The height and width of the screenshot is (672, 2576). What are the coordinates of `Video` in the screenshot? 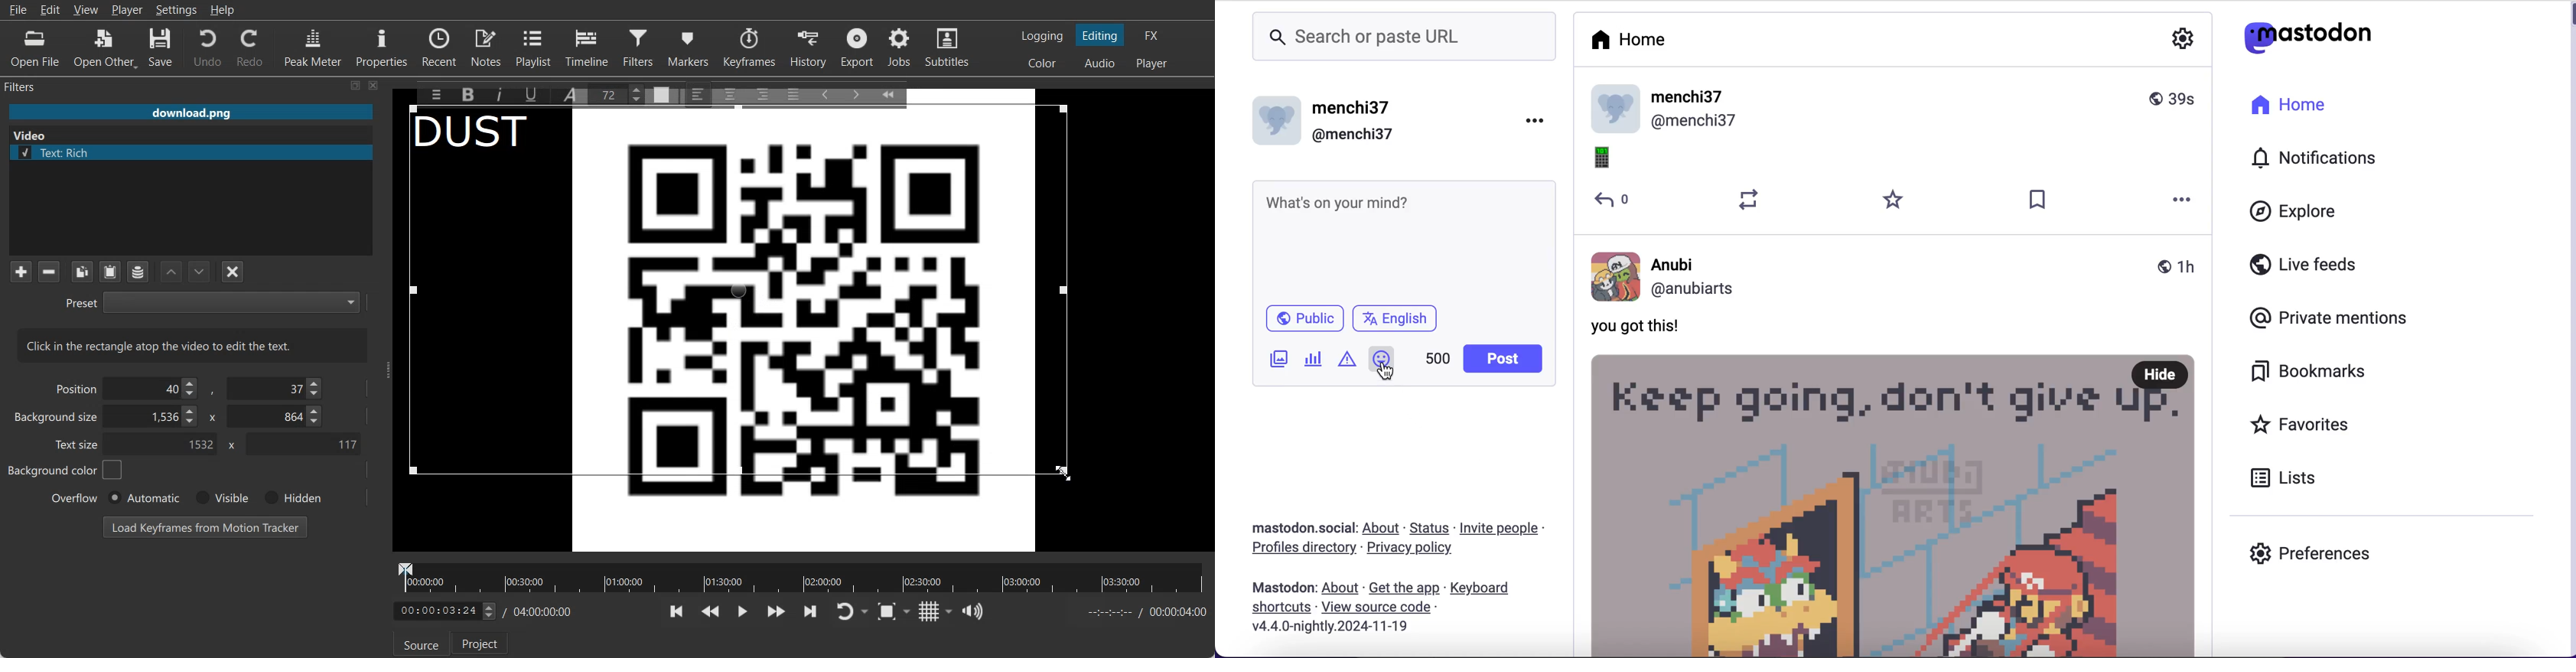 It's located at (33, 134).